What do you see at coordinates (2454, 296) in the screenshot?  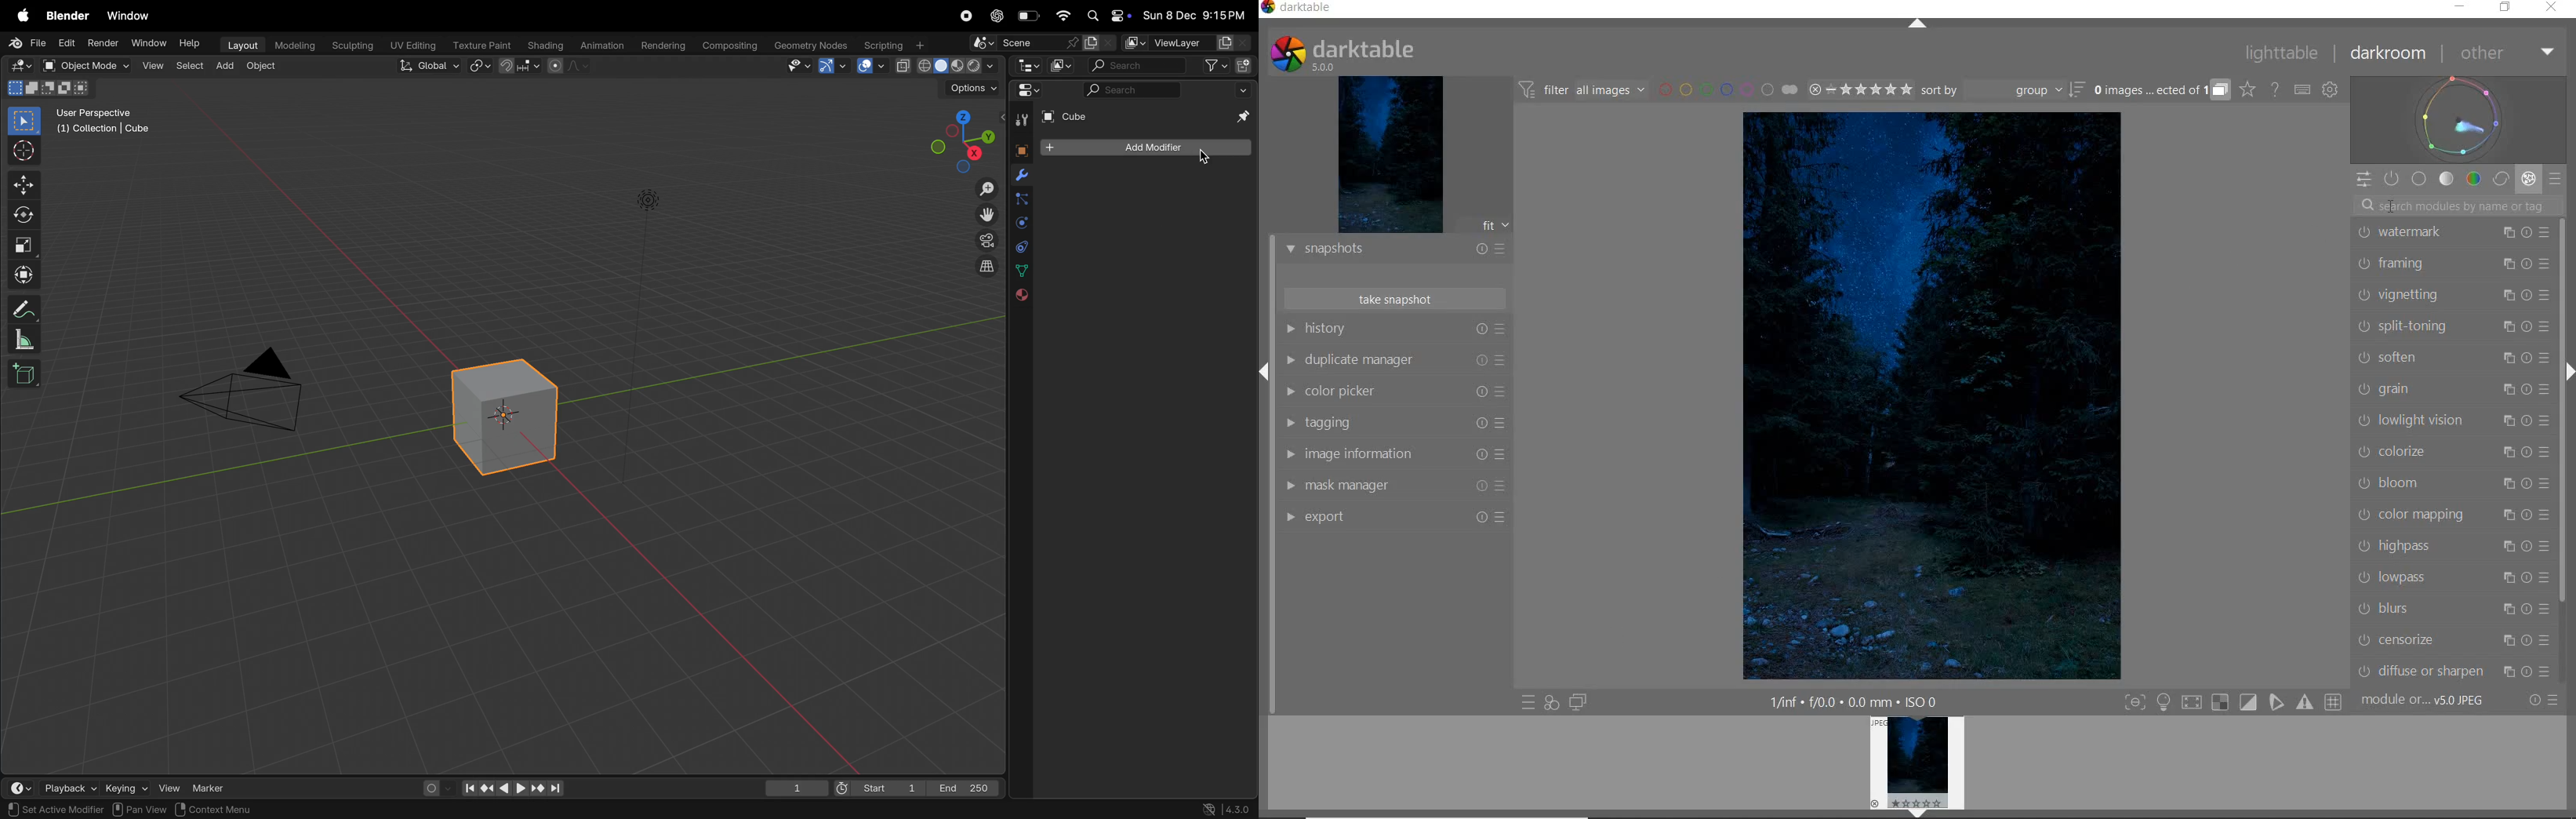 I see `VIGNETTING` at bounding box center [2454, 296].